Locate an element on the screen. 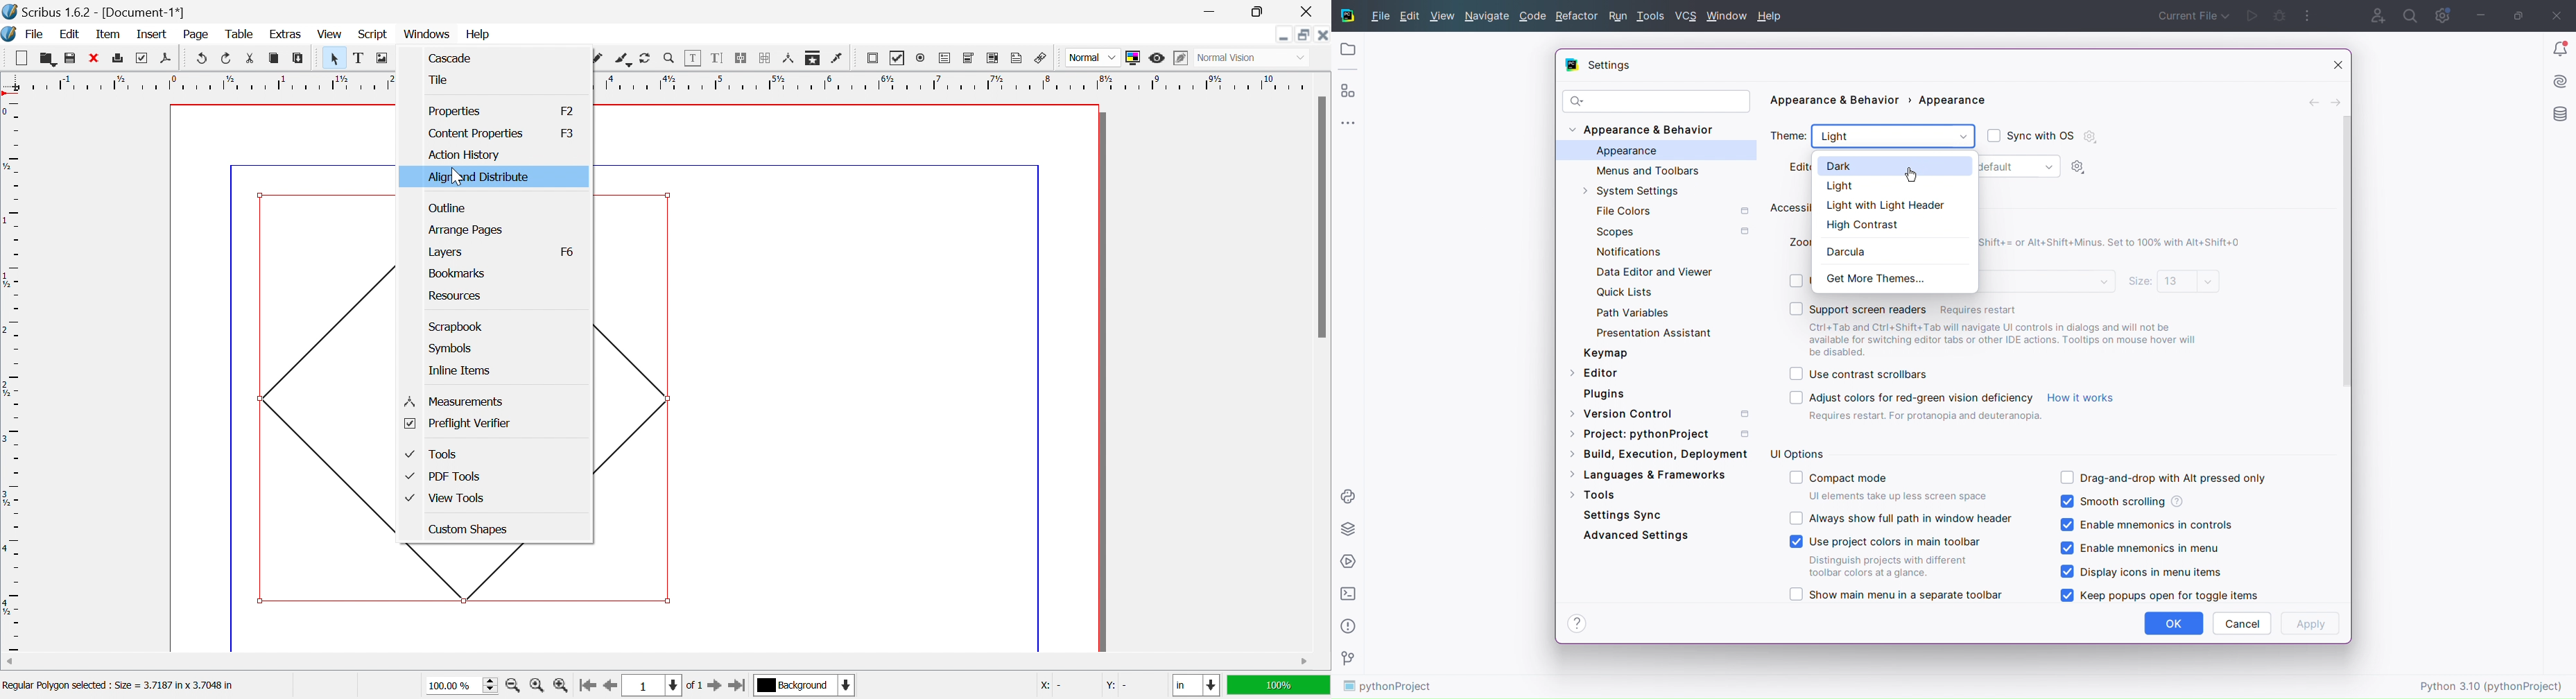 This screenshot has height=700, width=2576. Render frame is located at coordinates (406, 57).